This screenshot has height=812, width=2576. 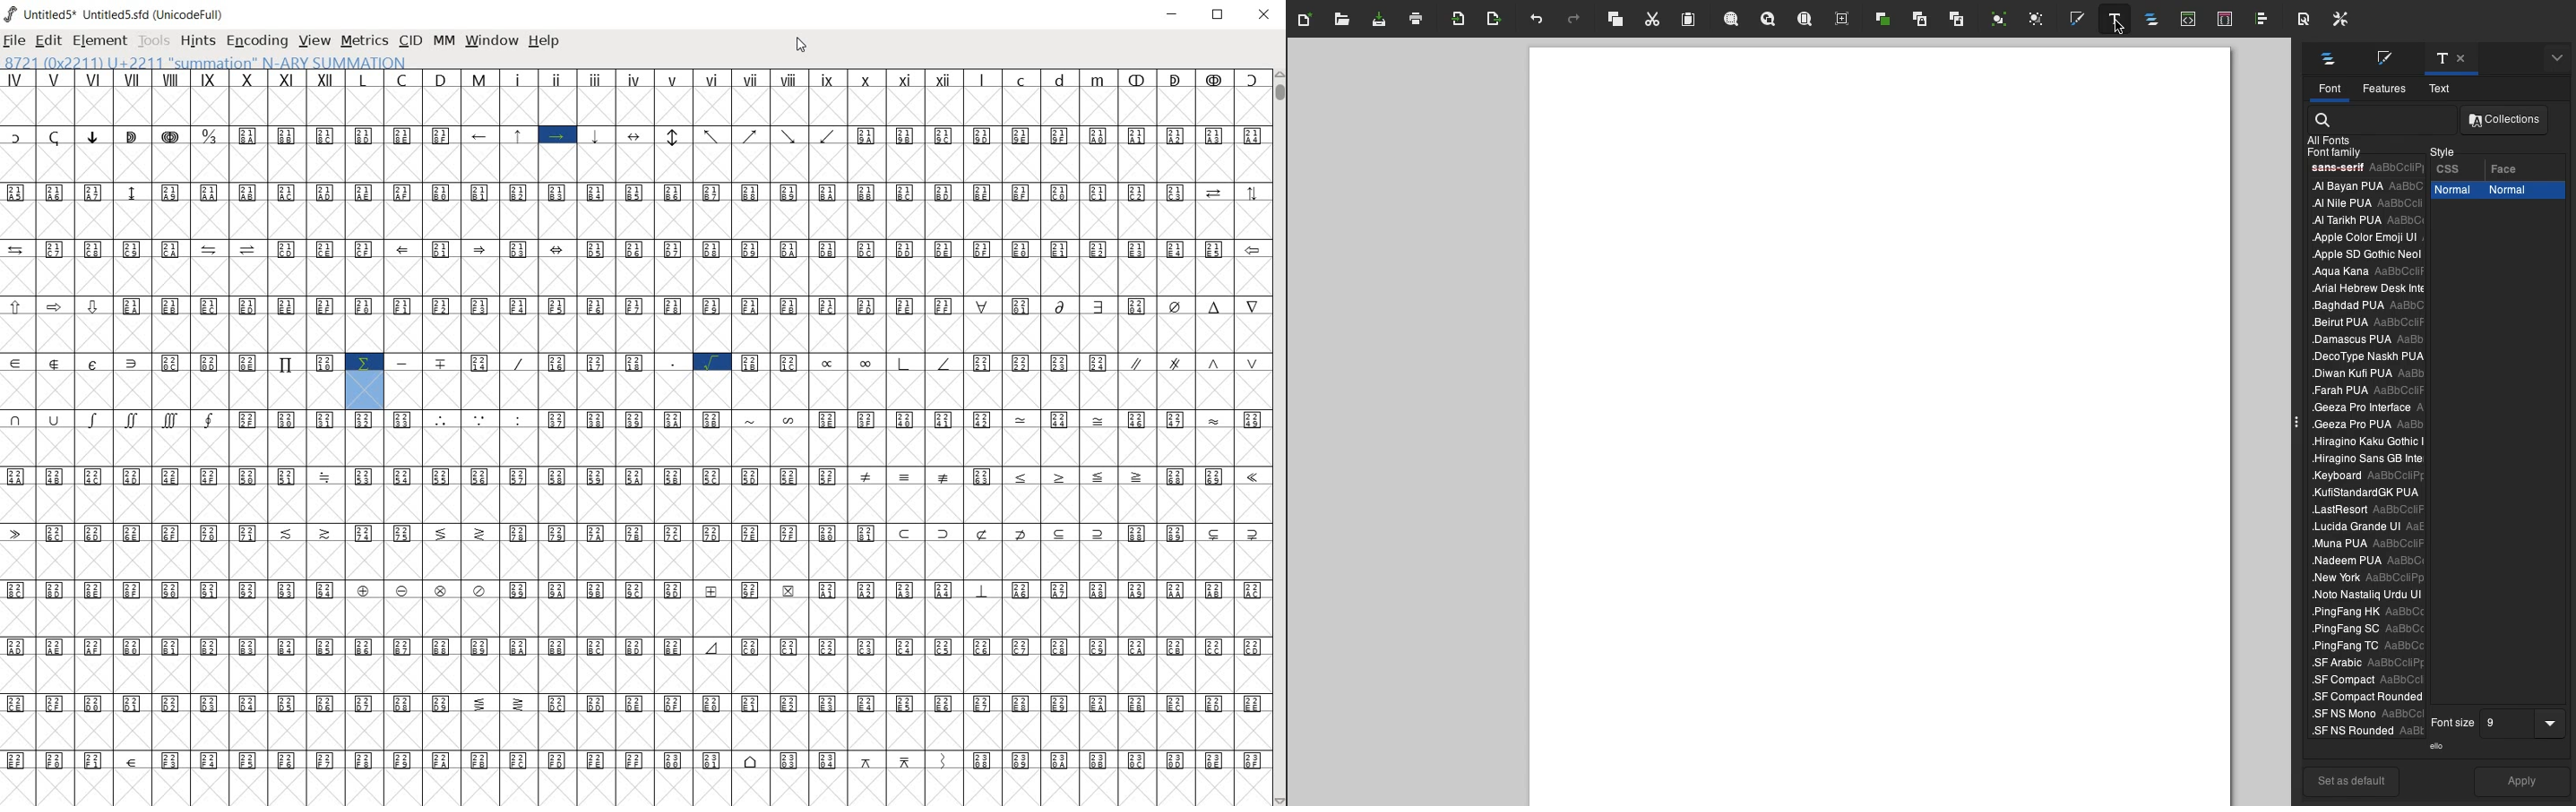 What do you see at coordinates (1264, 17) in the screenshot?
I see `CLOSE` at bounding box center [1264, 17].